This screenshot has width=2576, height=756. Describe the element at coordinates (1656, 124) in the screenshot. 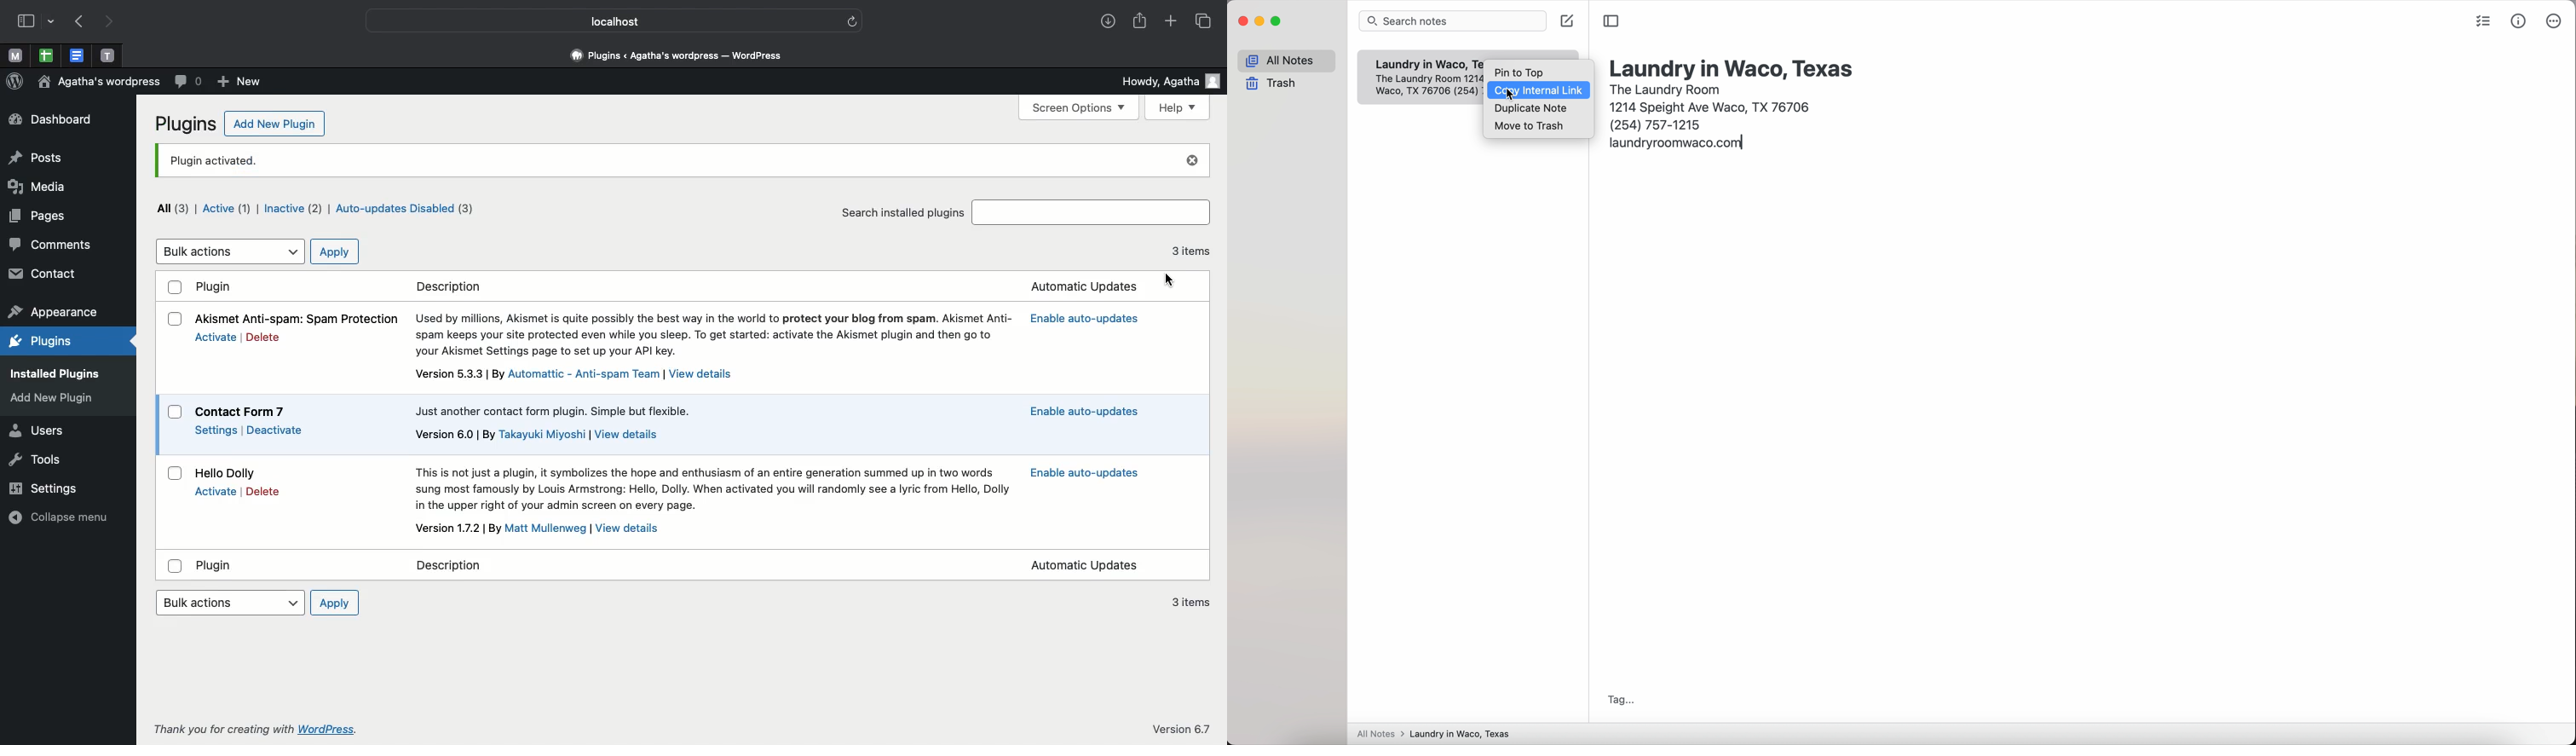

I see `(254) 757-1215` at that location.